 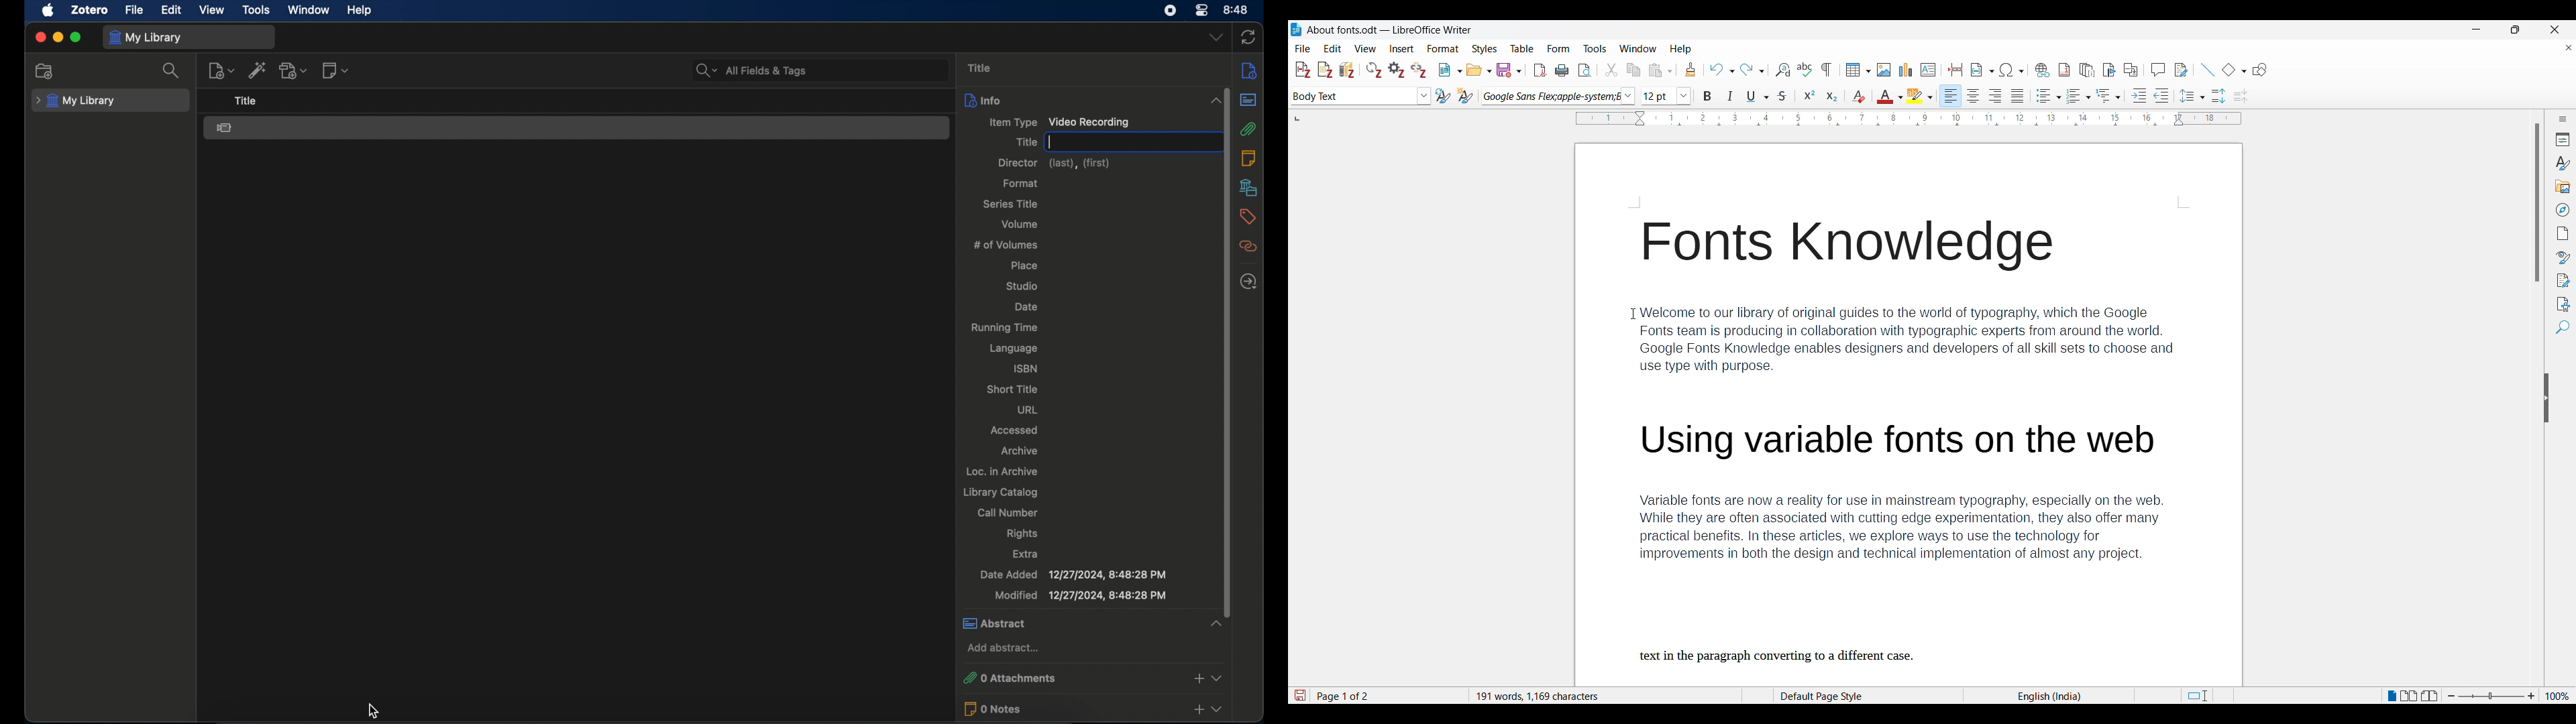 What do you see at coordinates (1250, 72) in the screenshot?
I see `info` at bounding box center [1250, 72].